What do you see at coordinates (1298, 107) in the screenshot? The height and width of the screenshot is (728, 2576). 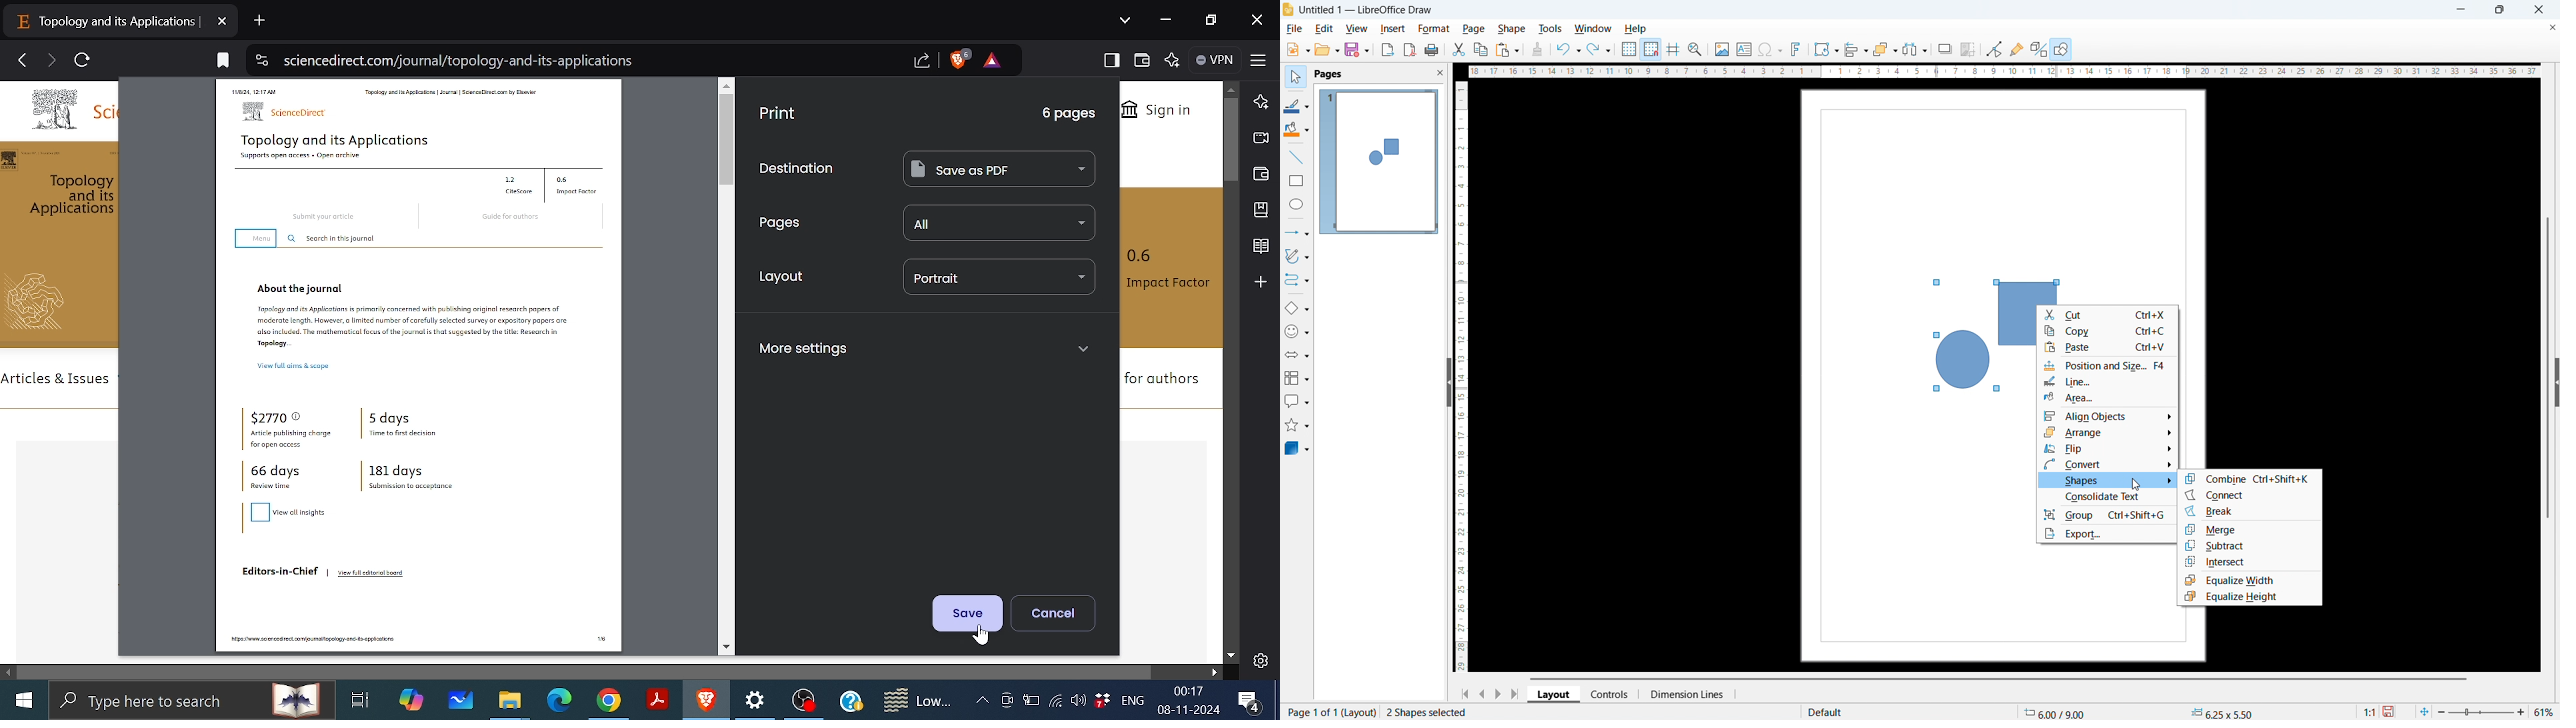 I see `line color` at bounding box center [1298, 107].